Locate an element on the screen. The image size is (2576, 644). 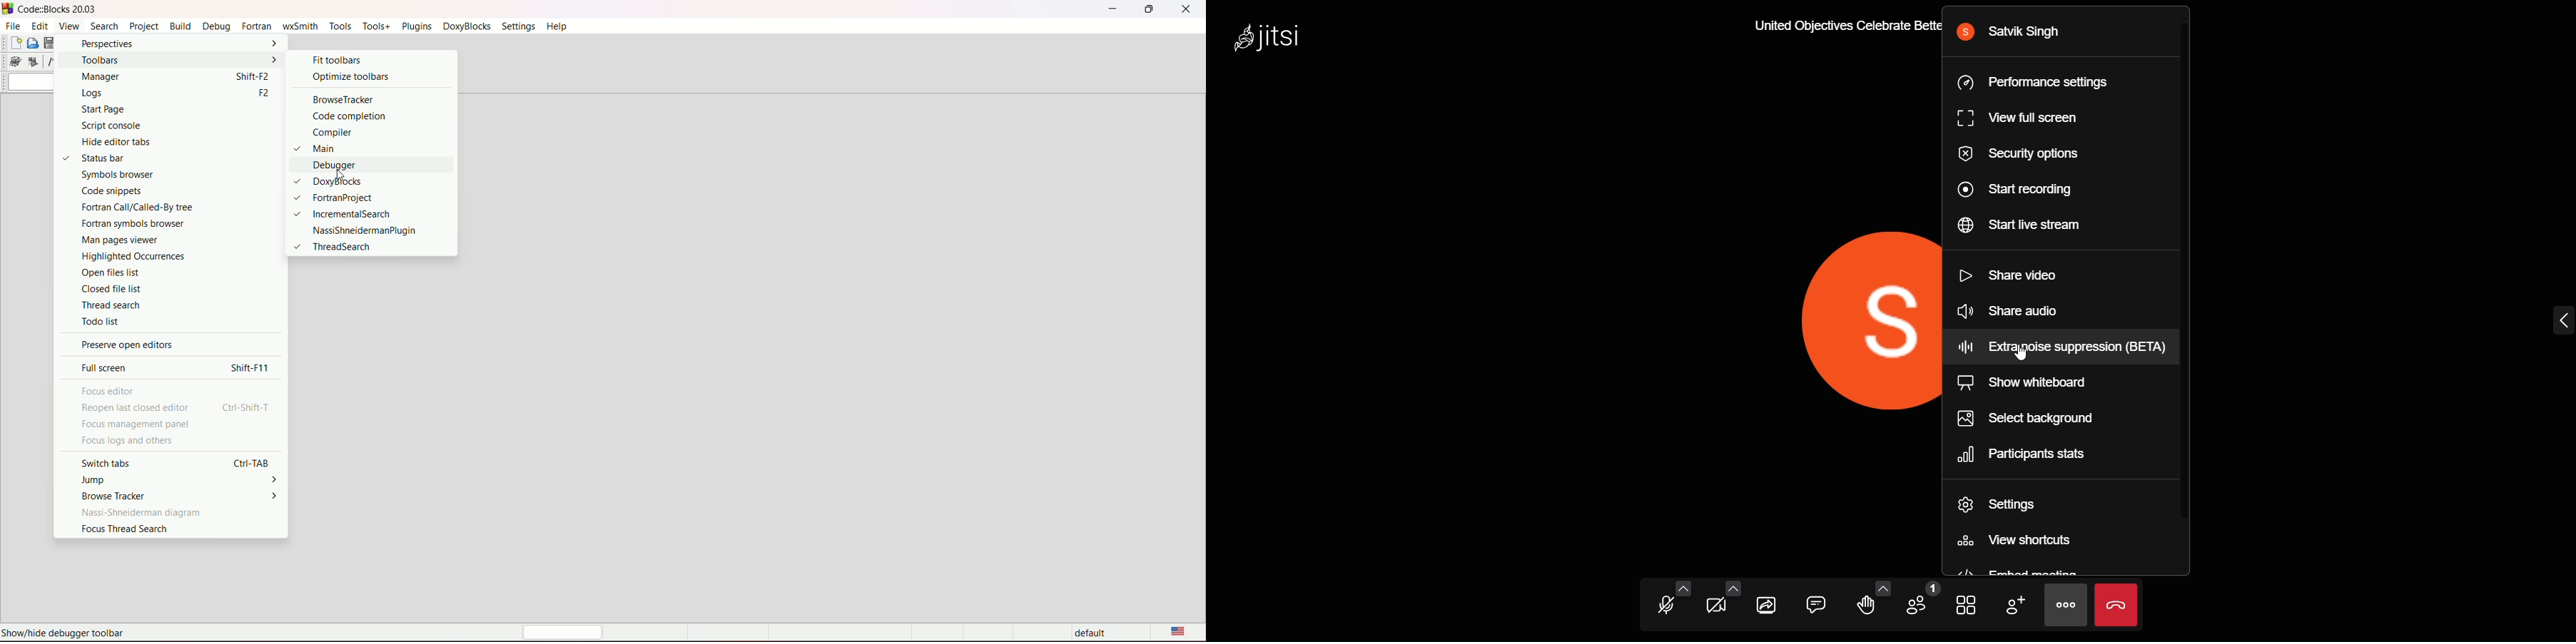
symbols browser is located at coordinates (160, 175).